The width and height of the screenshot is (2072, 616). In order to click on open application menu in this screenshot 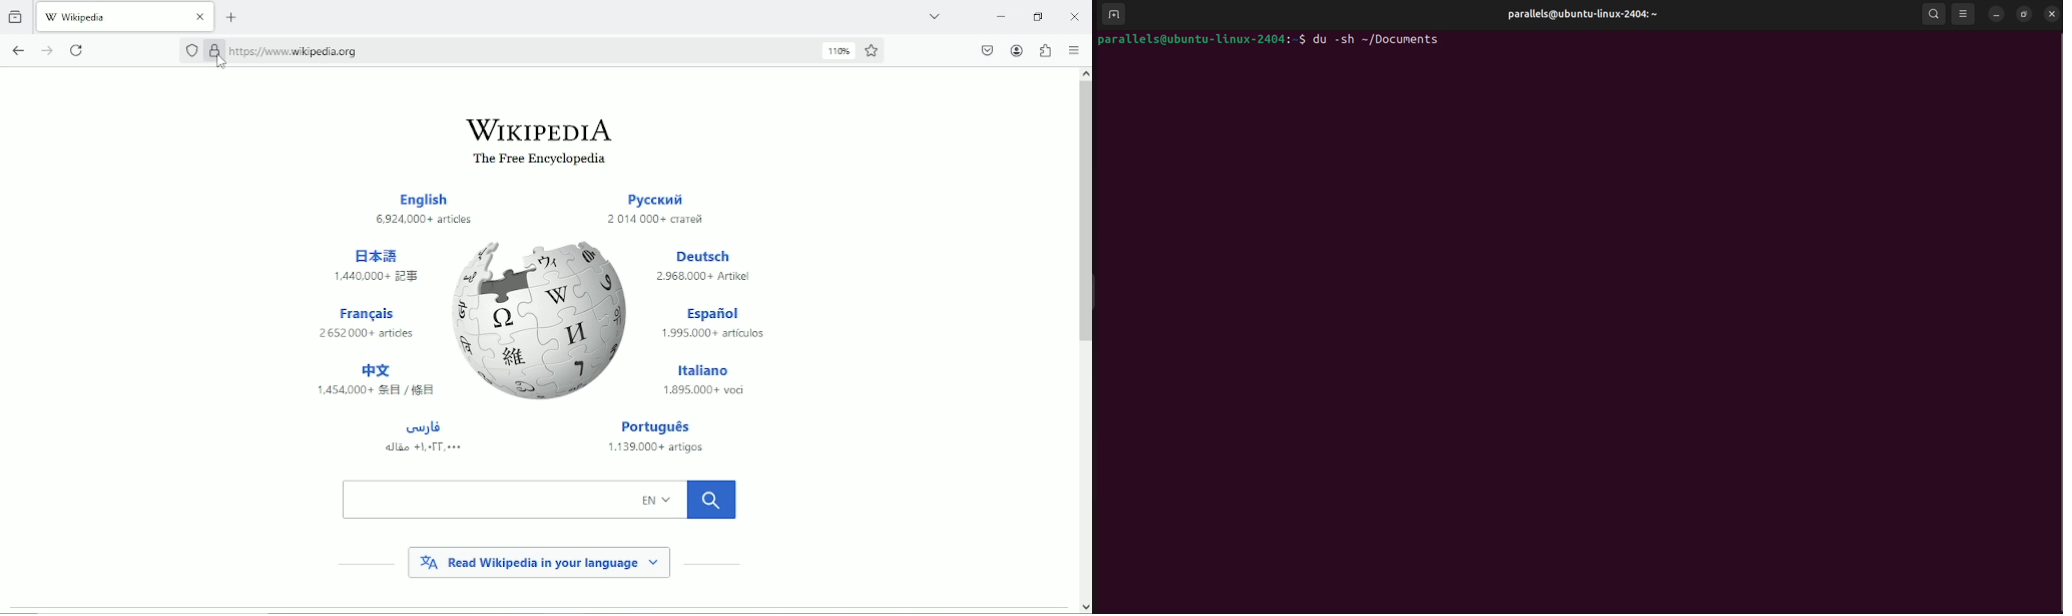, I will do `click(1073, 50)`.